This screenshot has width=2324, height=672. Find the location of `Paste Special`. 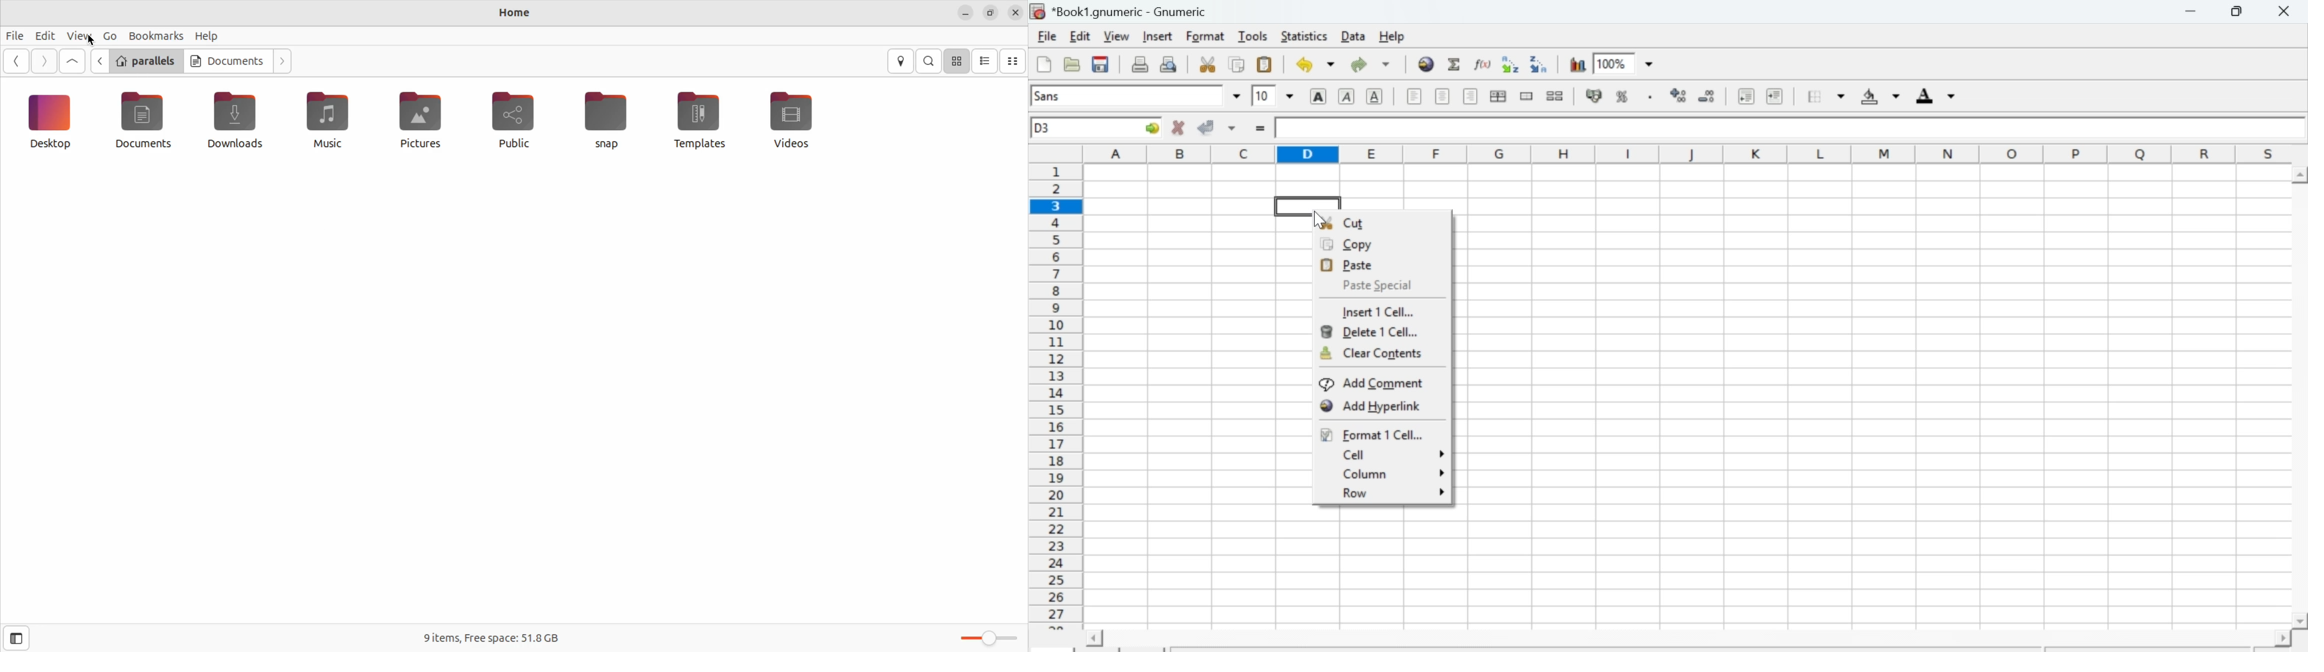

Paste Special is located at coordinates (1374, 285).